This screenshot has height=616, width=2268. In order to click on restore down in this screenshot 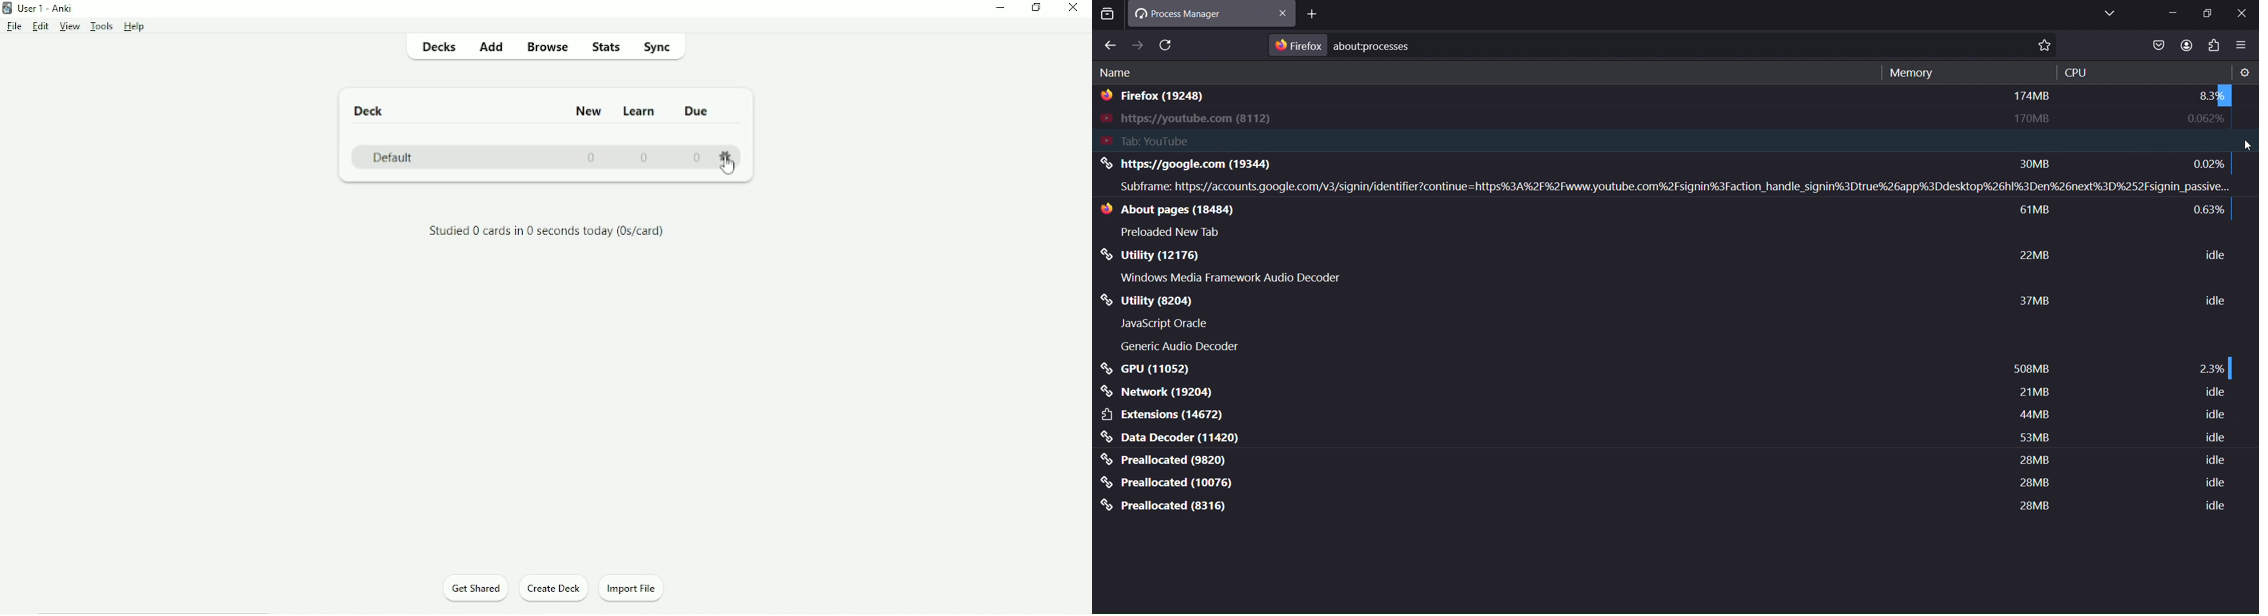, I will do `click(2209, 13)`.